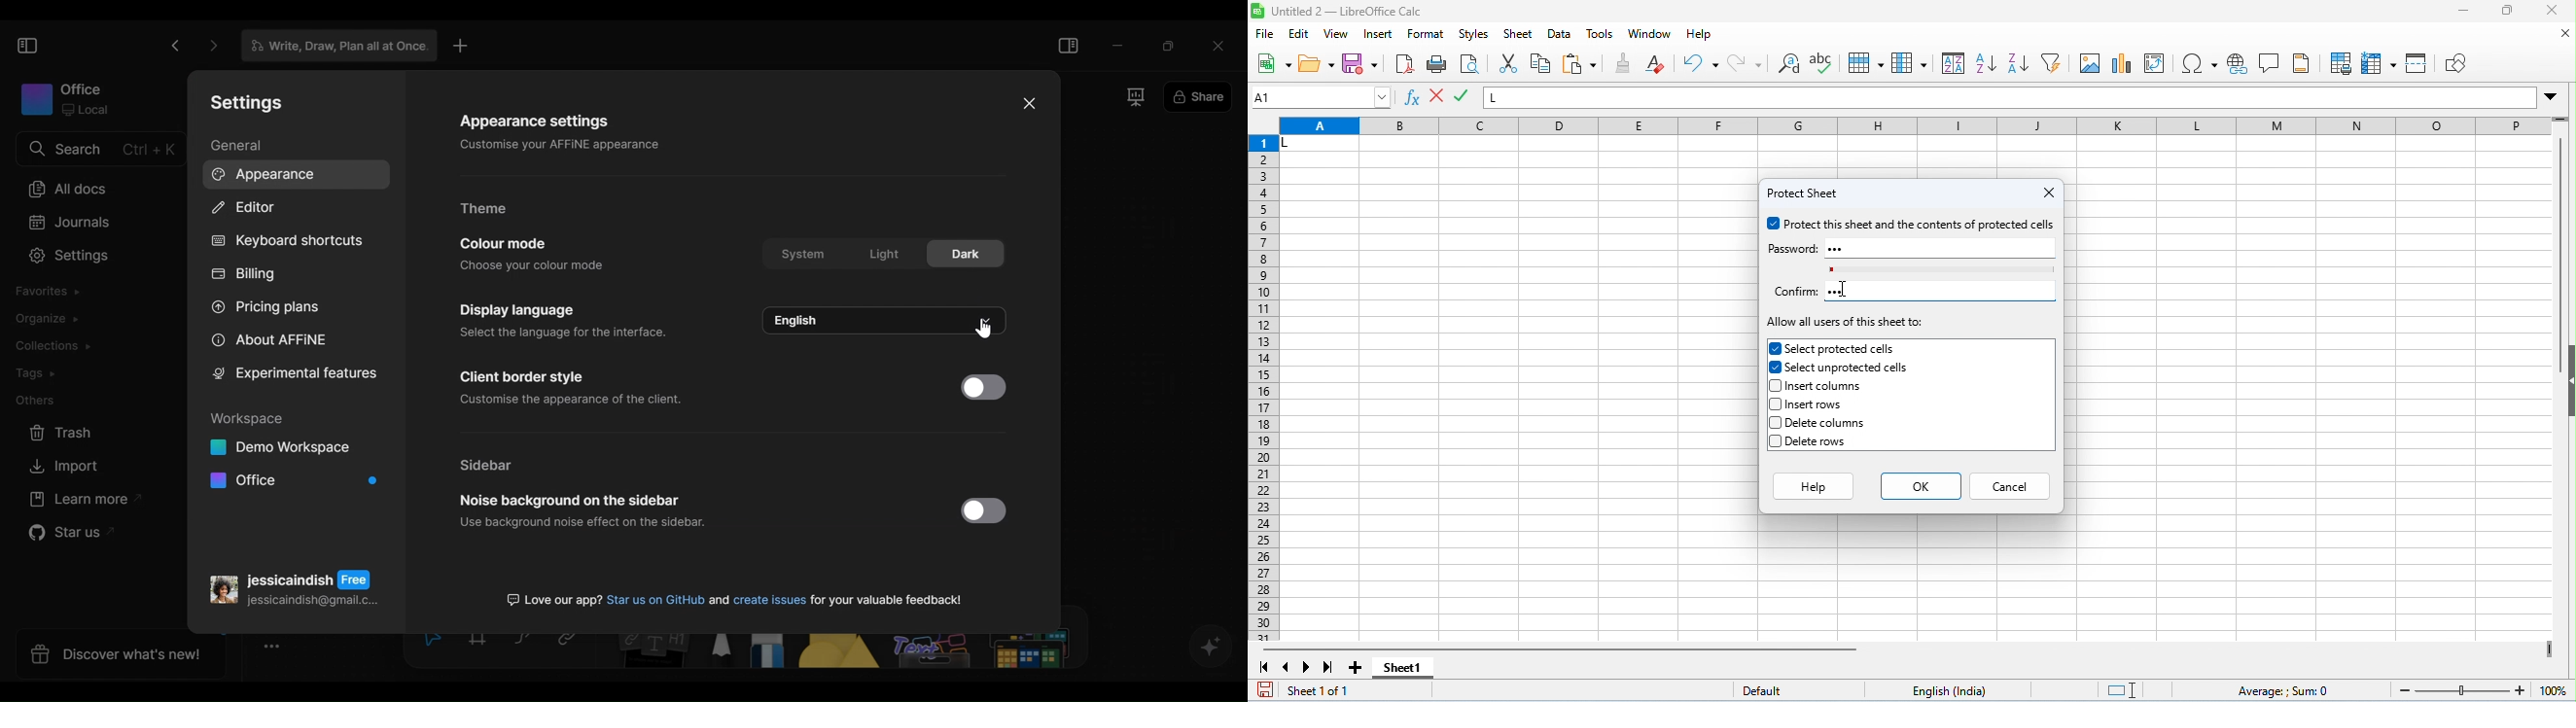 Image resolution: width=2576 pixels, height=728 pixels. I want to click on print, so click(1437, 65).